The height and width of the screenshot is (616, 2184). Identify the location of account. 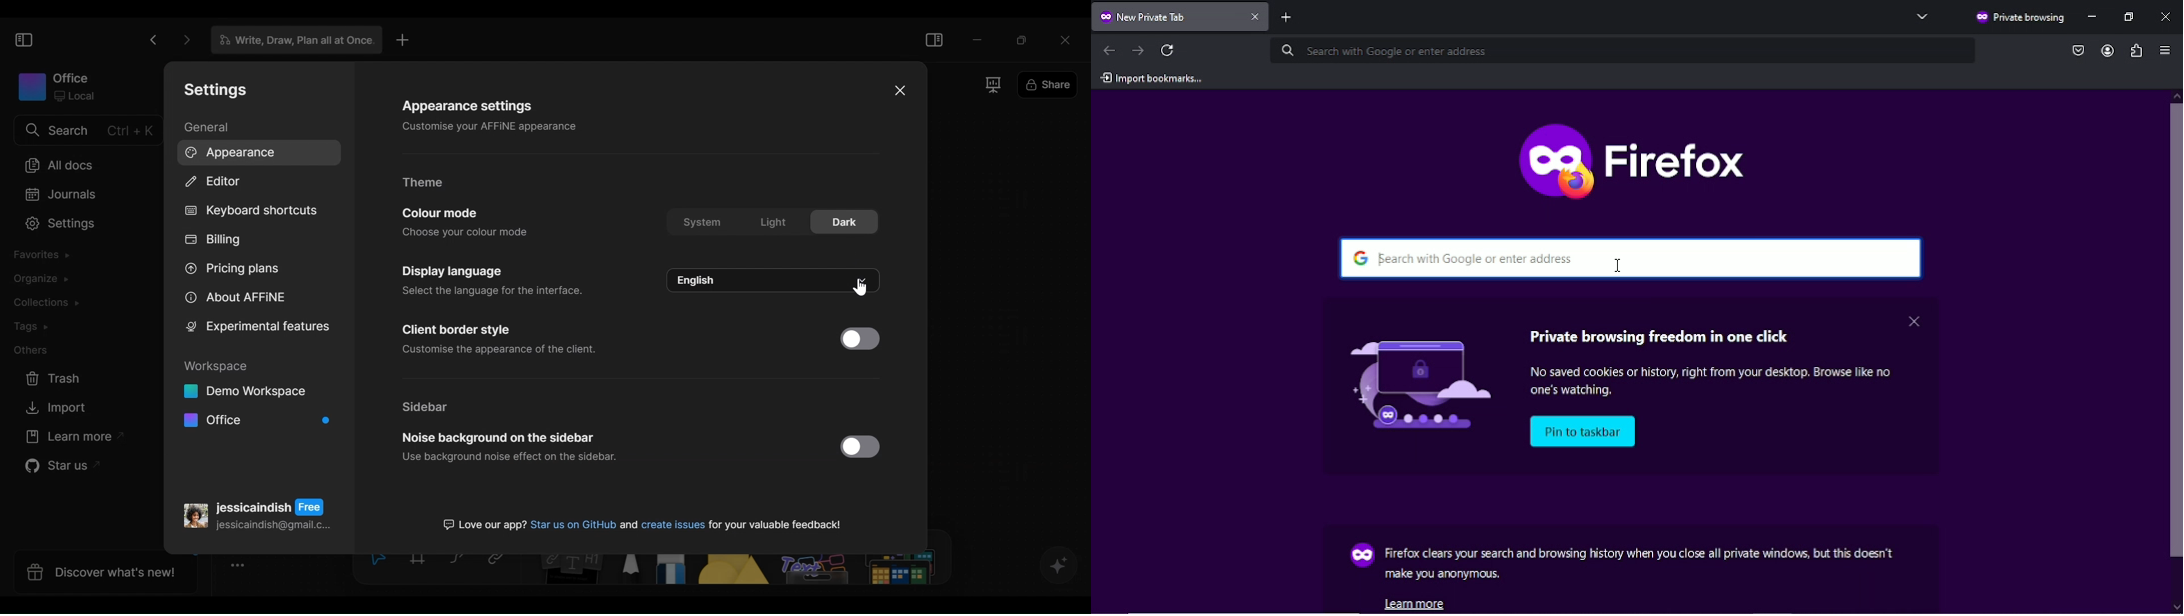
(2105, 51).